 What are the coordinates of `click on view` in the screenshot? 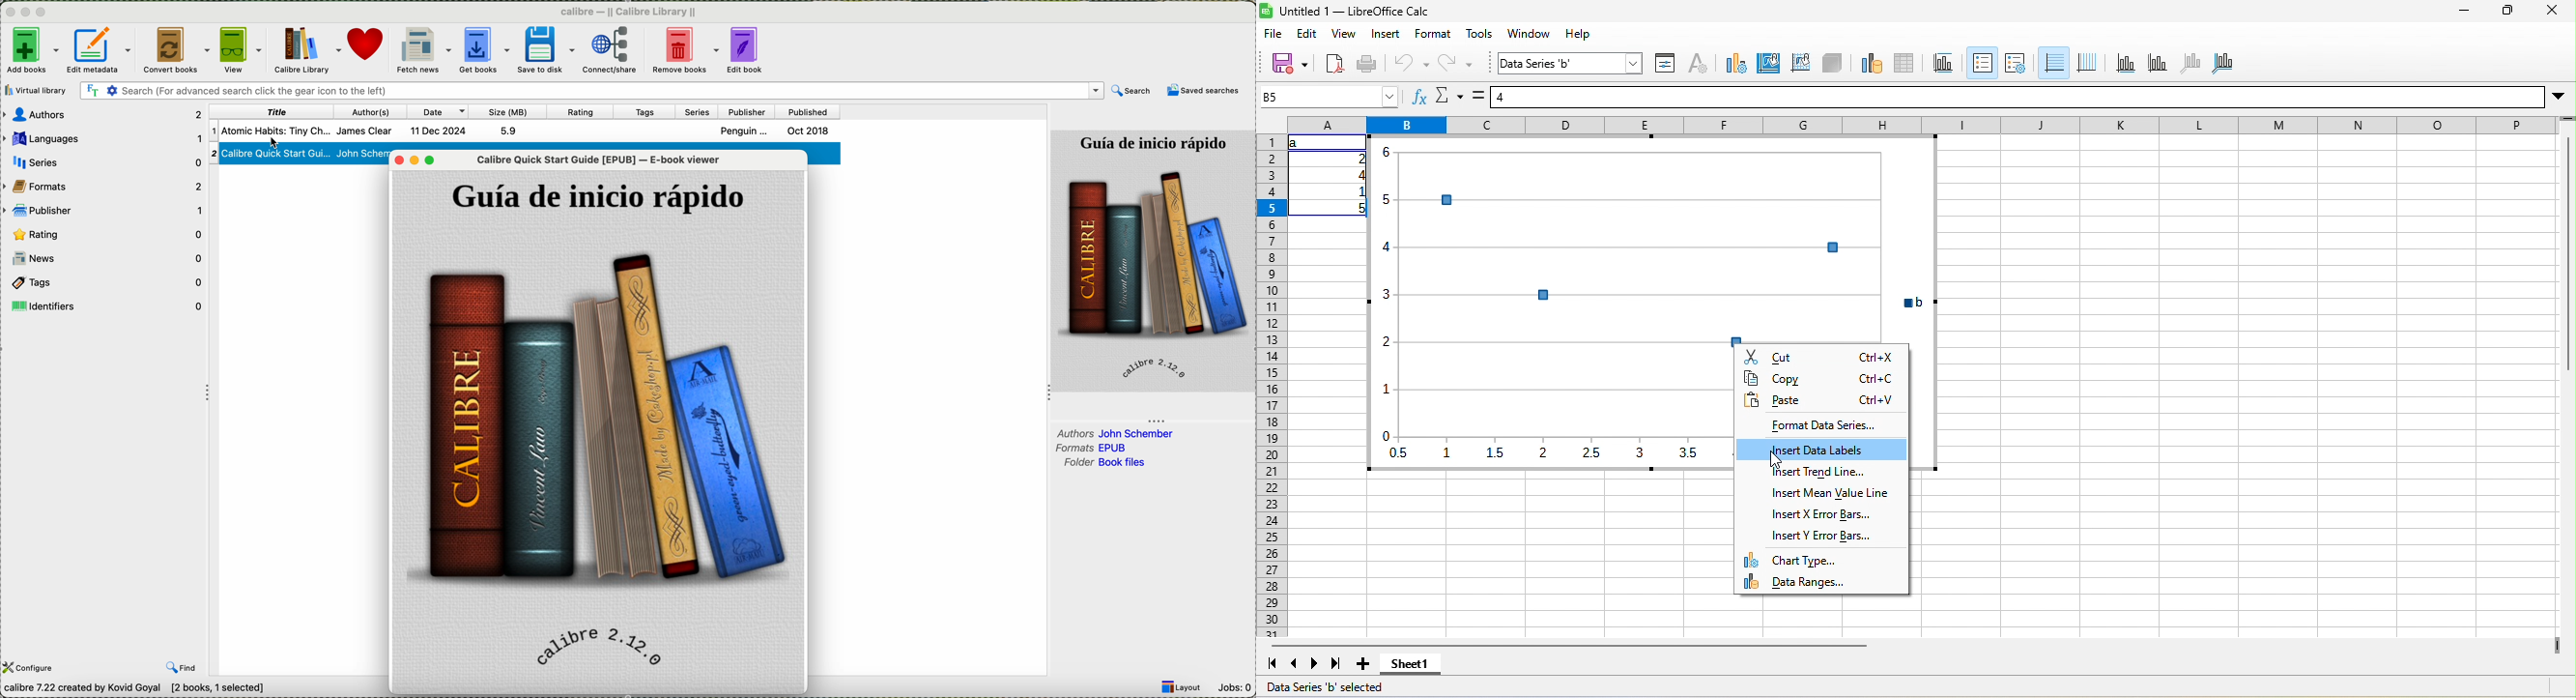 It's located at (242, 51).